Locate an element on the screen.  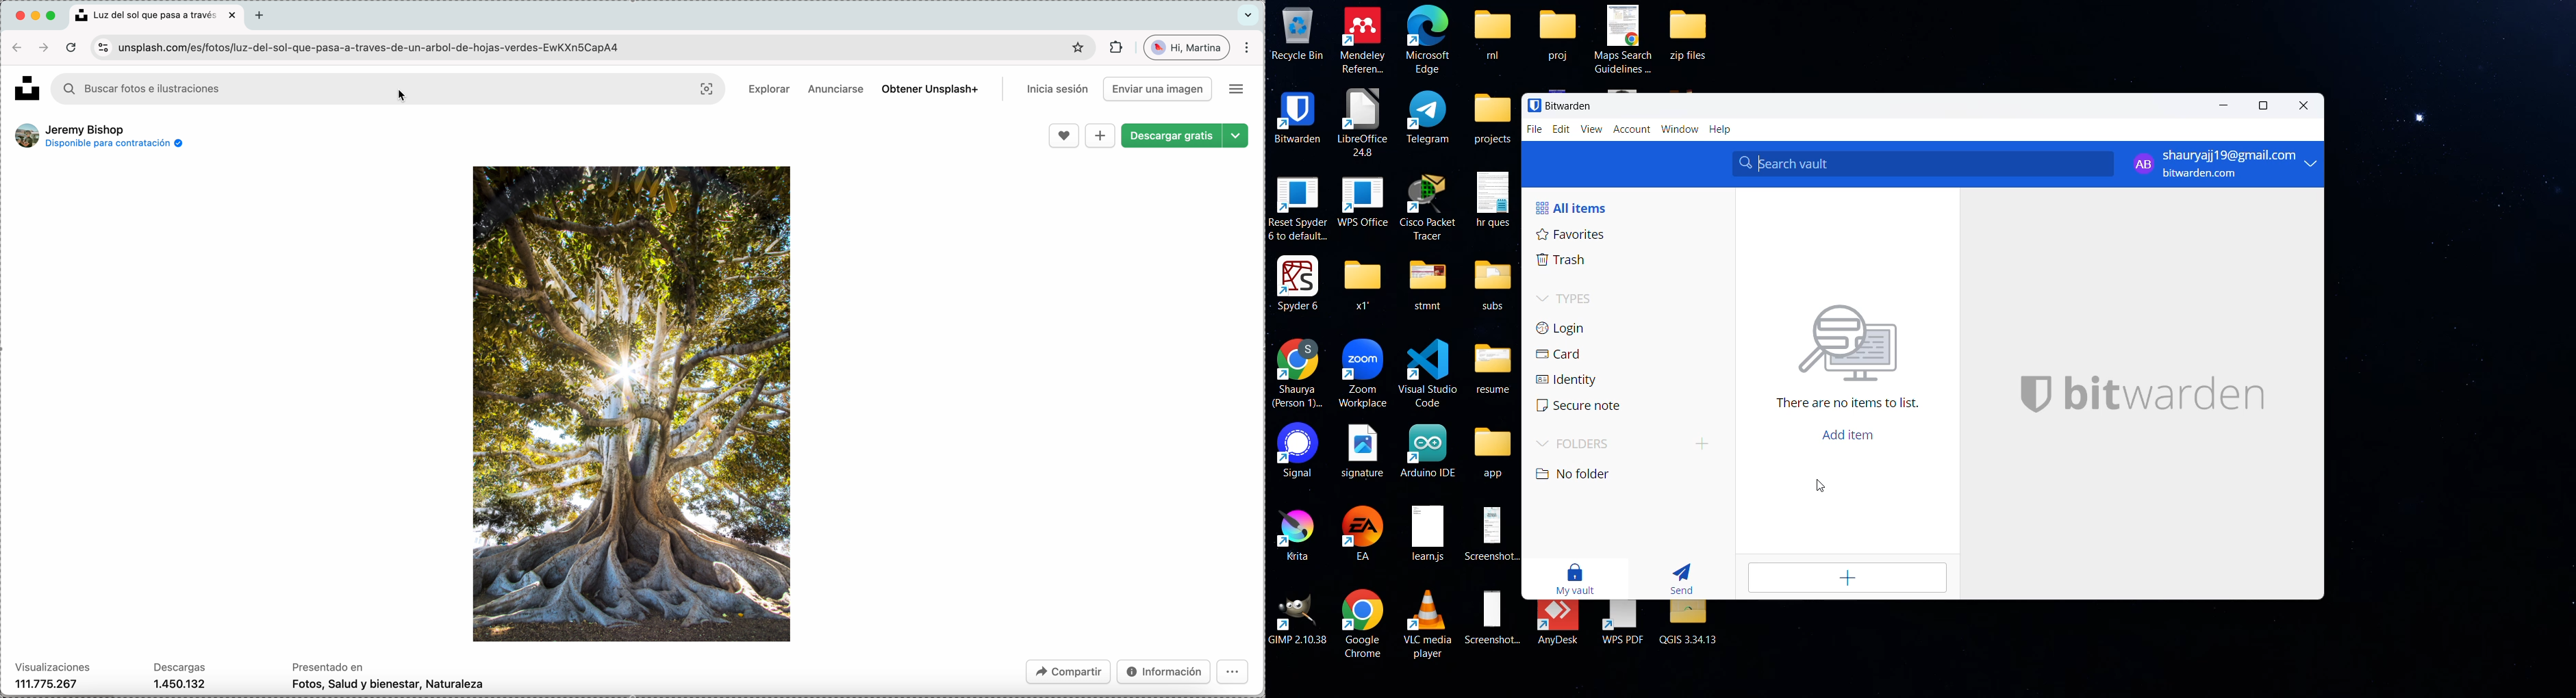
view is located at coordinates (1591, 131).